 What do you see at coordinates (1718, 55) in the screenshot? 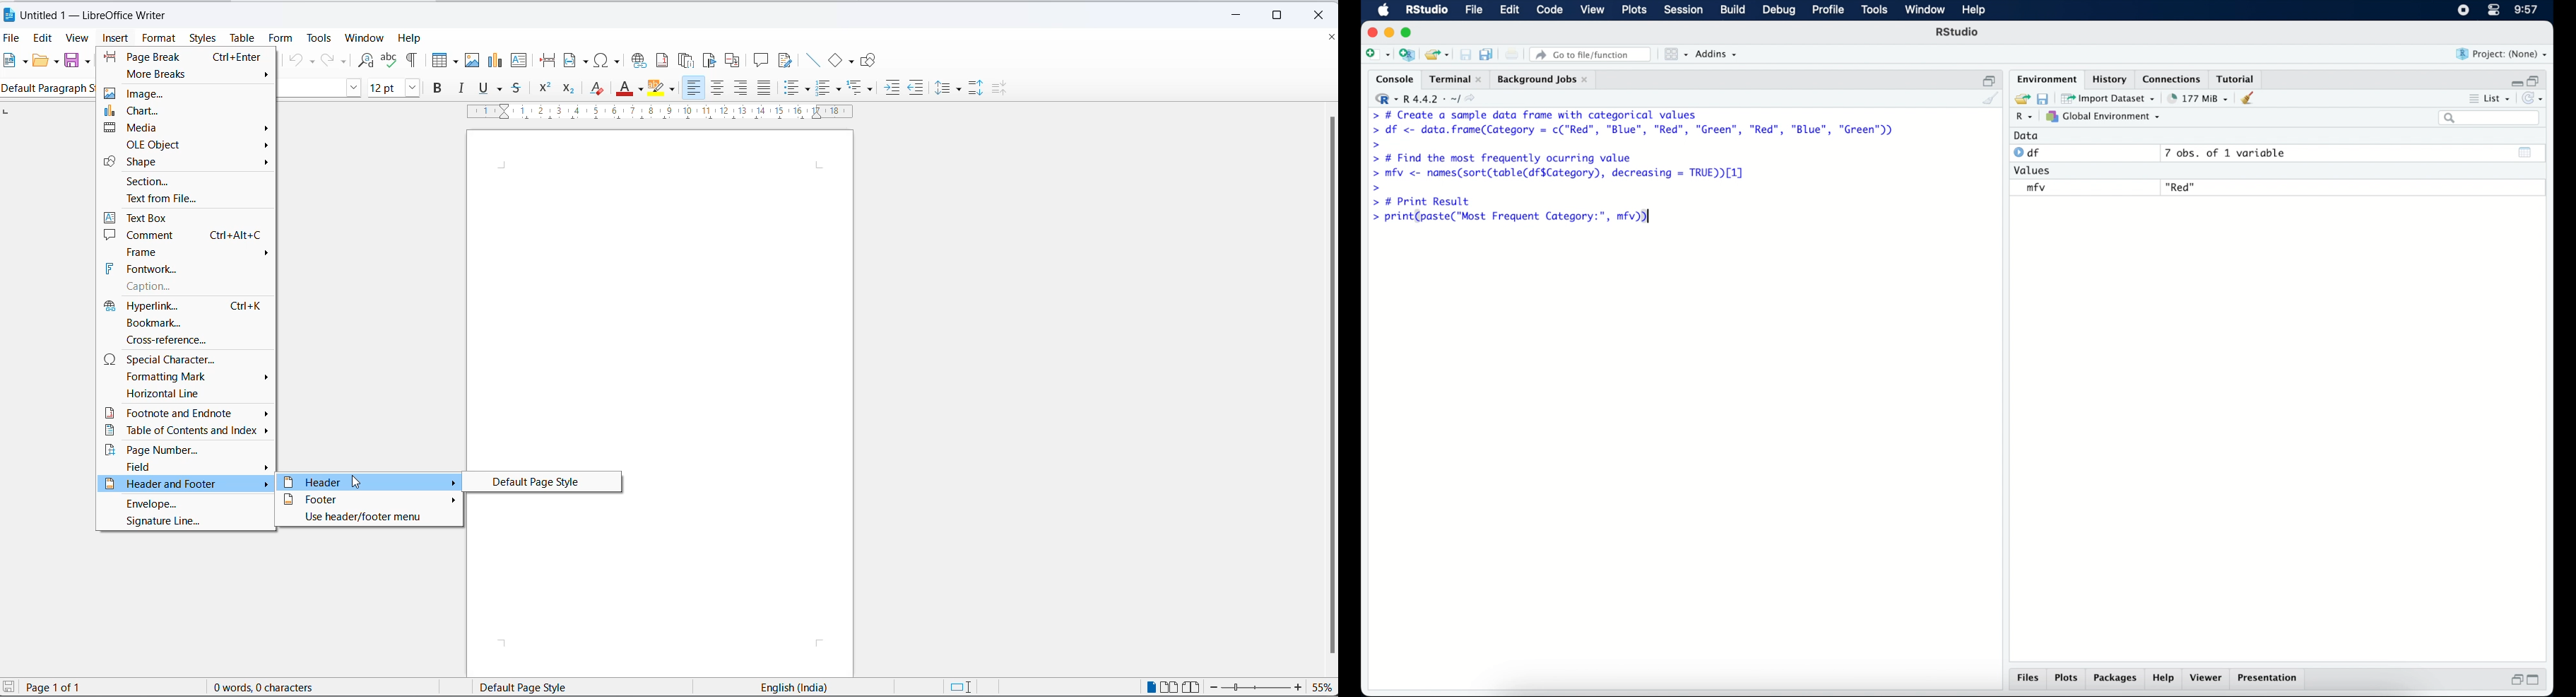
I see `addins` at bounding box center [1718, 55].